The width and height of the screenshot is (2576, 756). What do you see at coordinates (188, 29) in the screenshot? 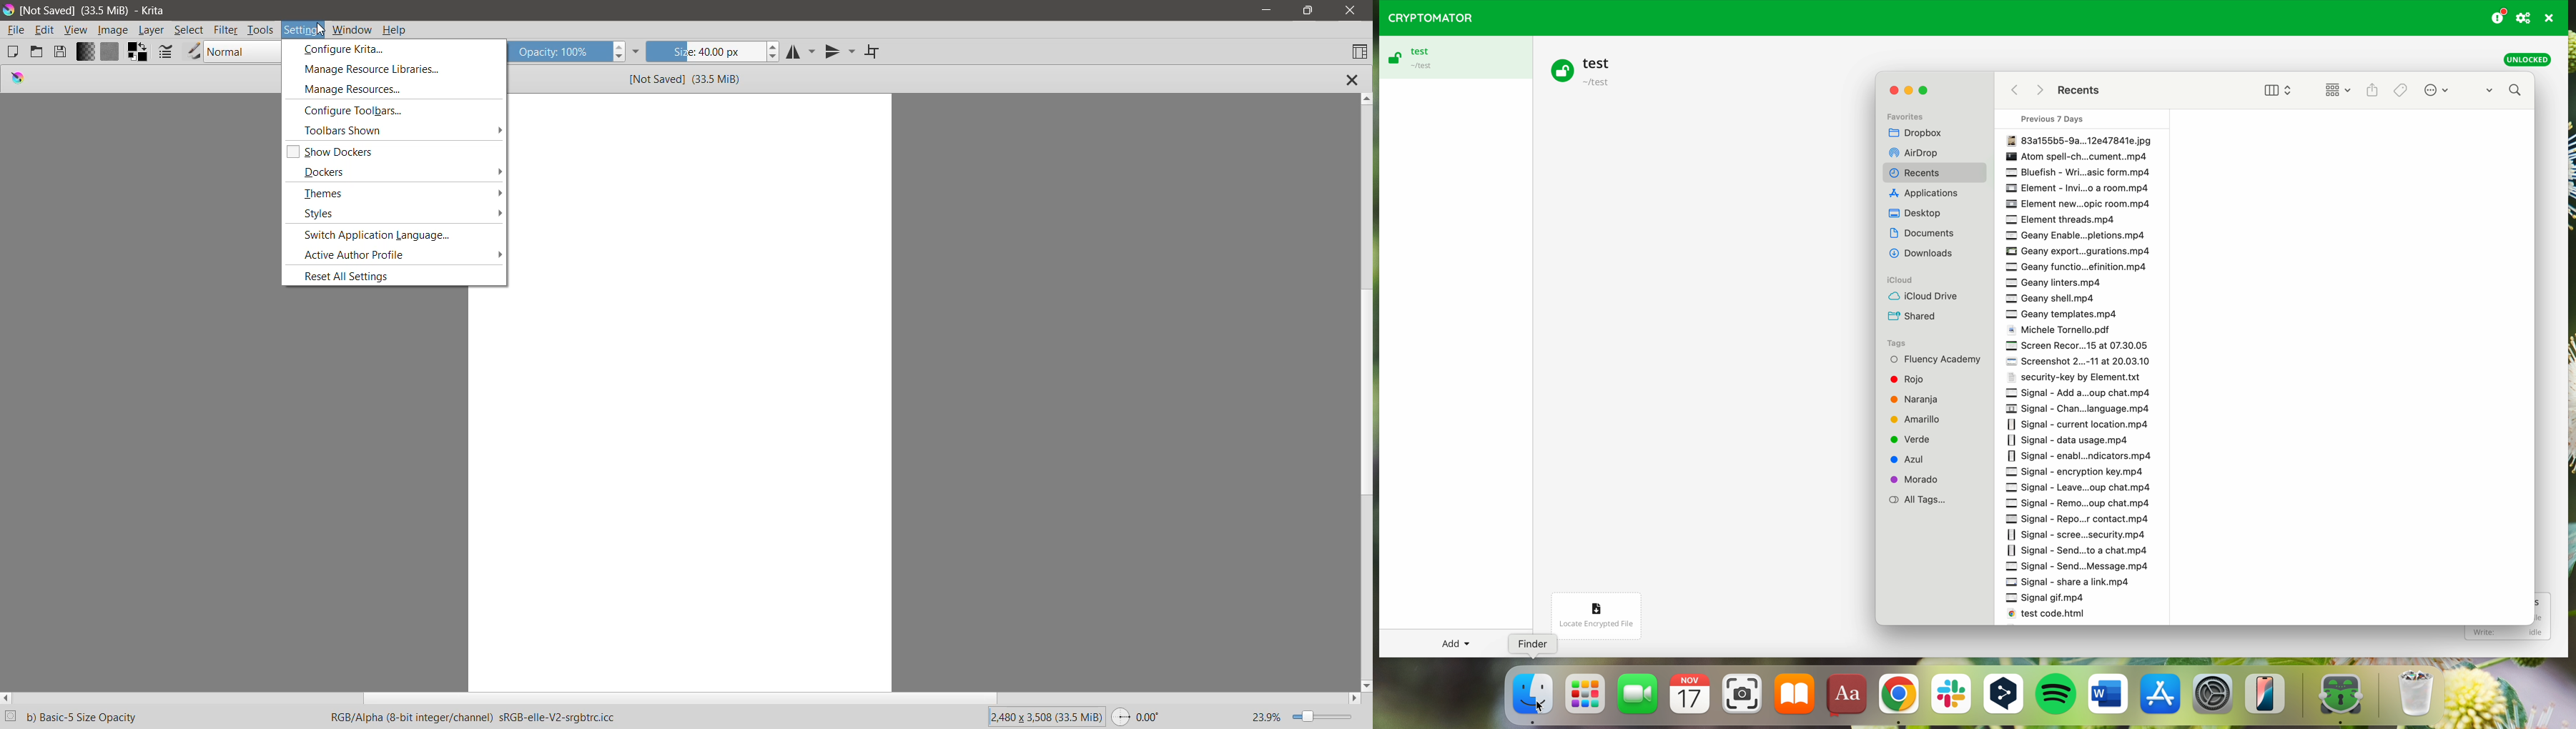
I see `Select` at bounding box center [188, 29].